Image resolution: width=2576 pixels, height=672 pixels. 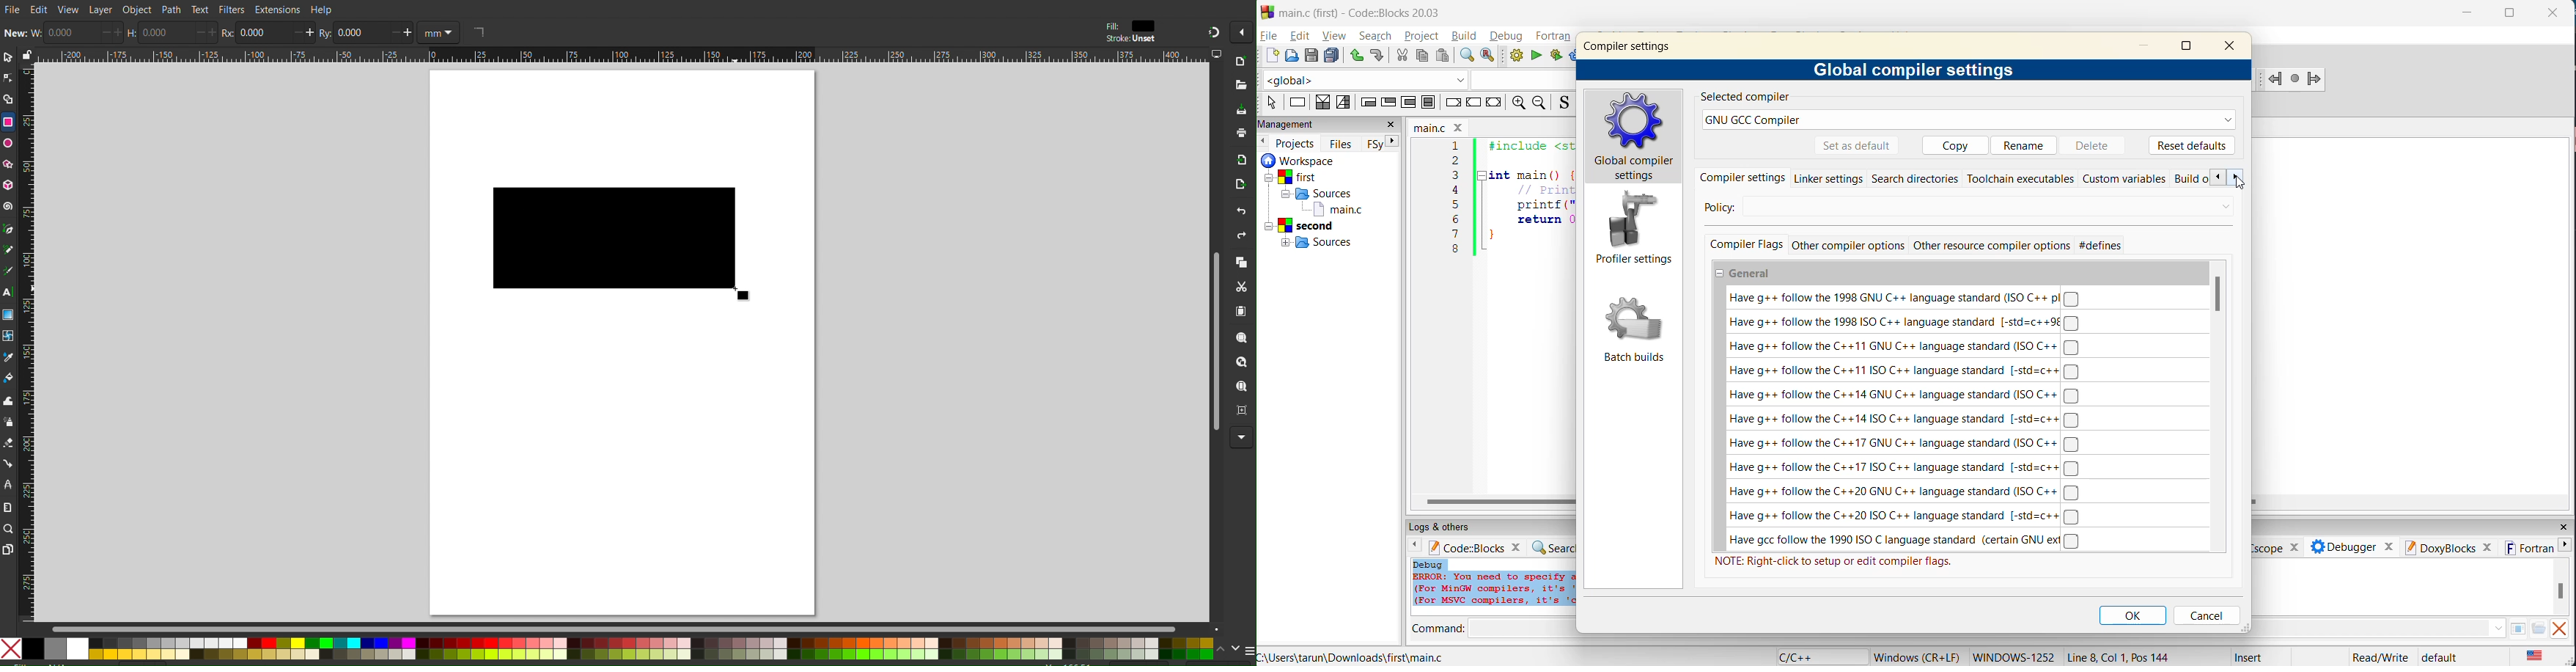 What do you see at coordinates (8, 444) in the screenshot?
I see `Erase Tool` at bounding box center [8, 444].